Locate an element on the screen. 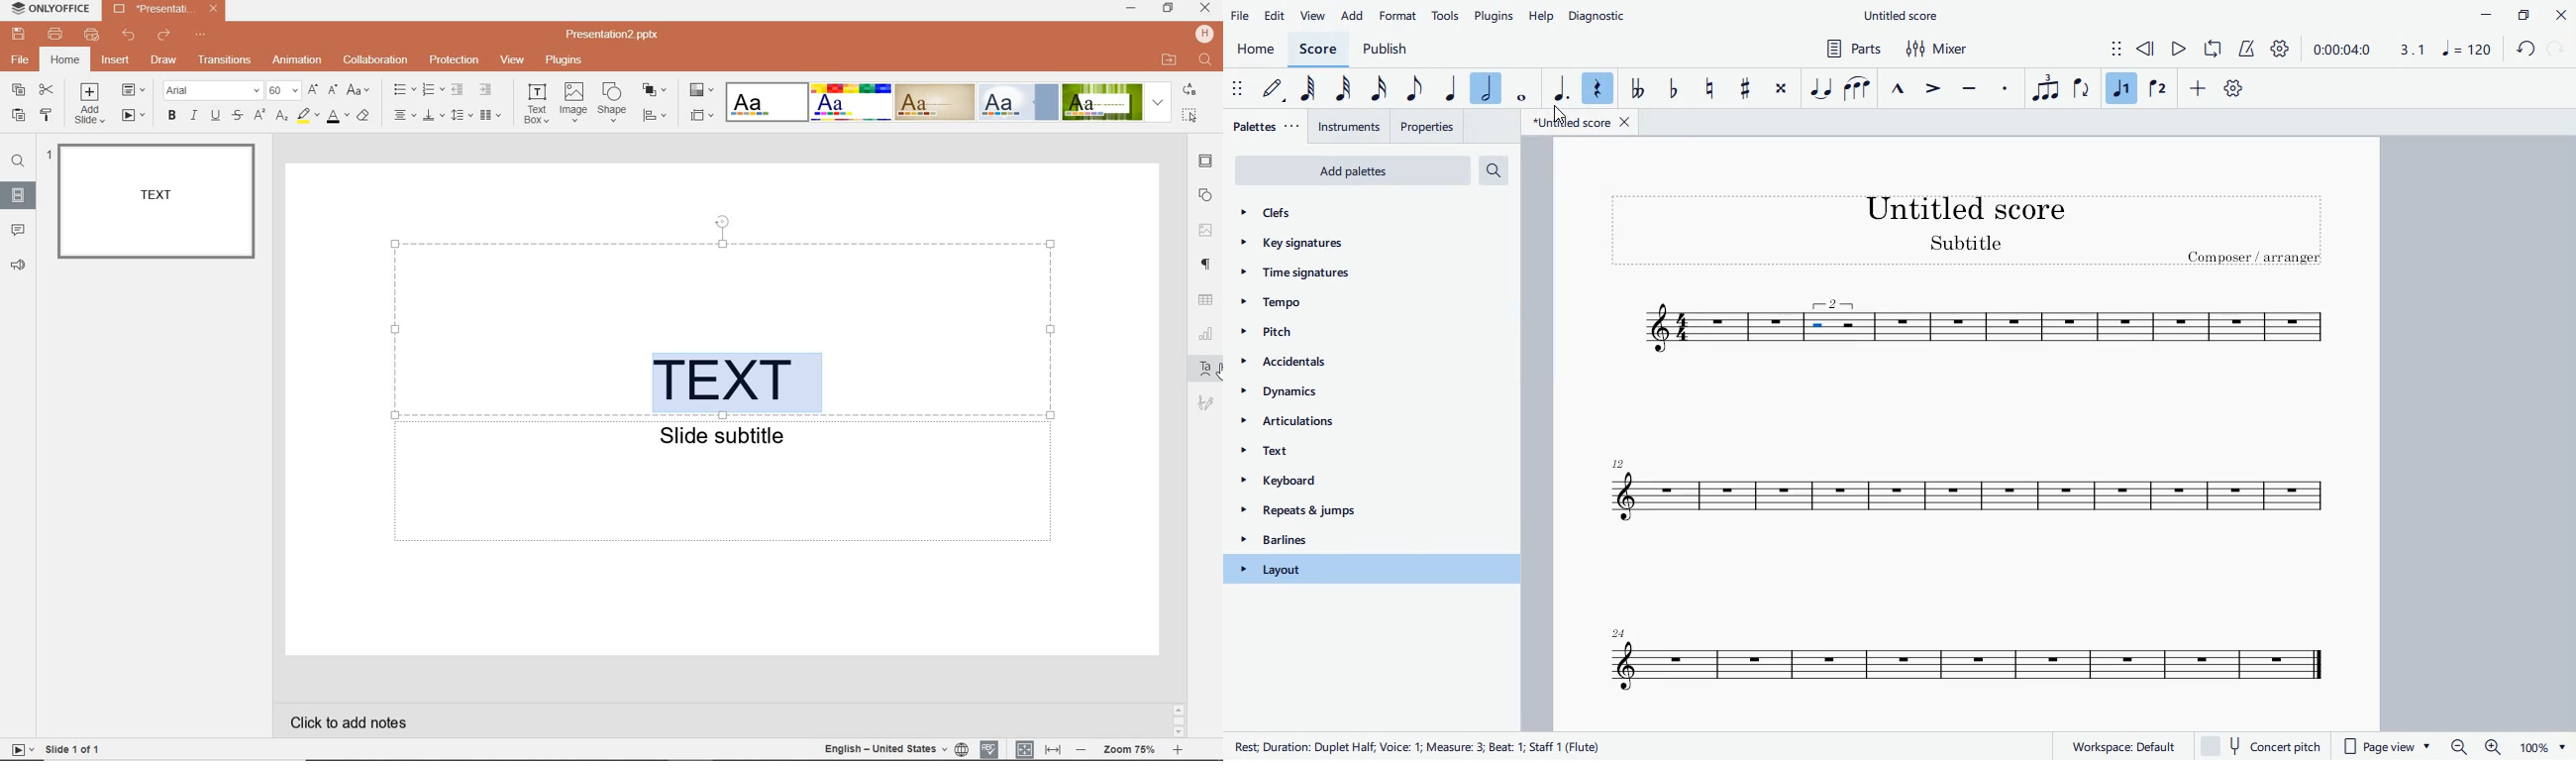 The image size is (2576, 784). INCREMENT FONT SIZE is located at coordinates (313, 90).